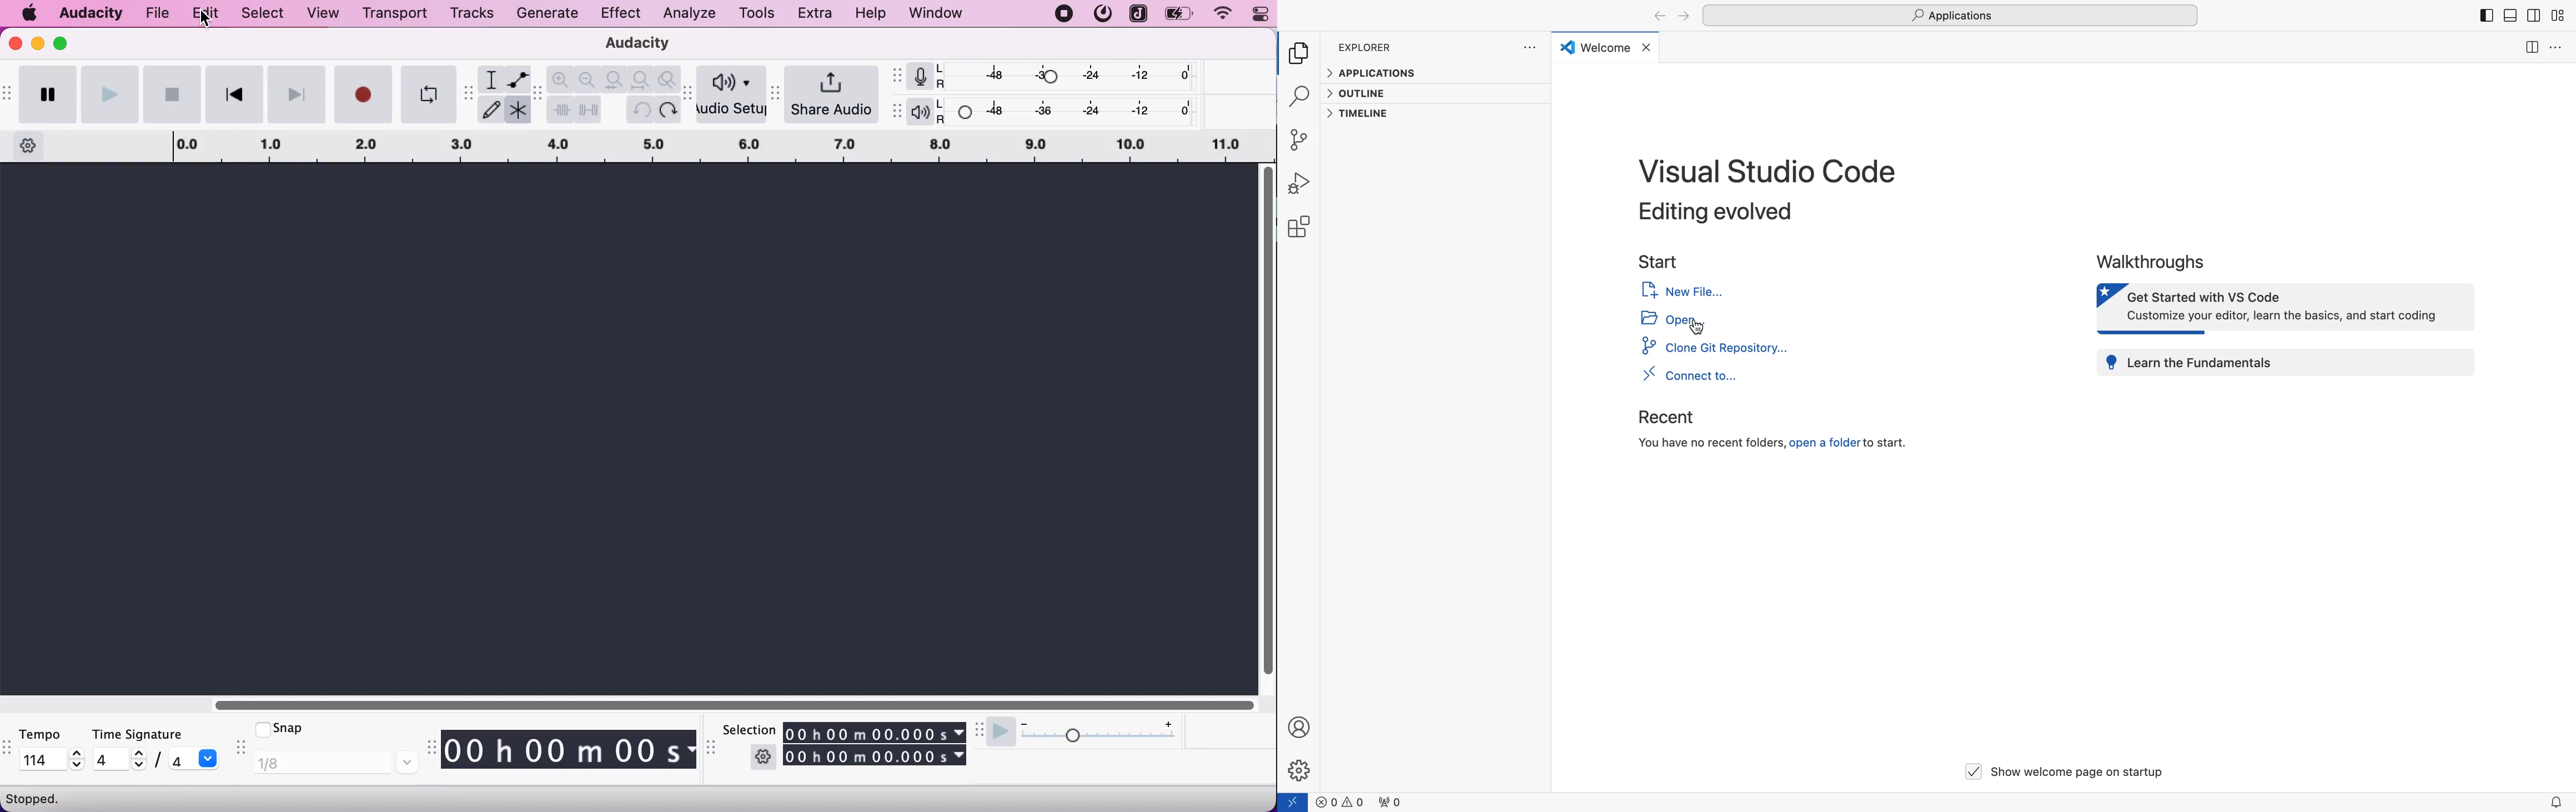  What do you see at coordinates (1069, 112) in the screenshot?
I see `playback level` at bounding box center [1069, 112].